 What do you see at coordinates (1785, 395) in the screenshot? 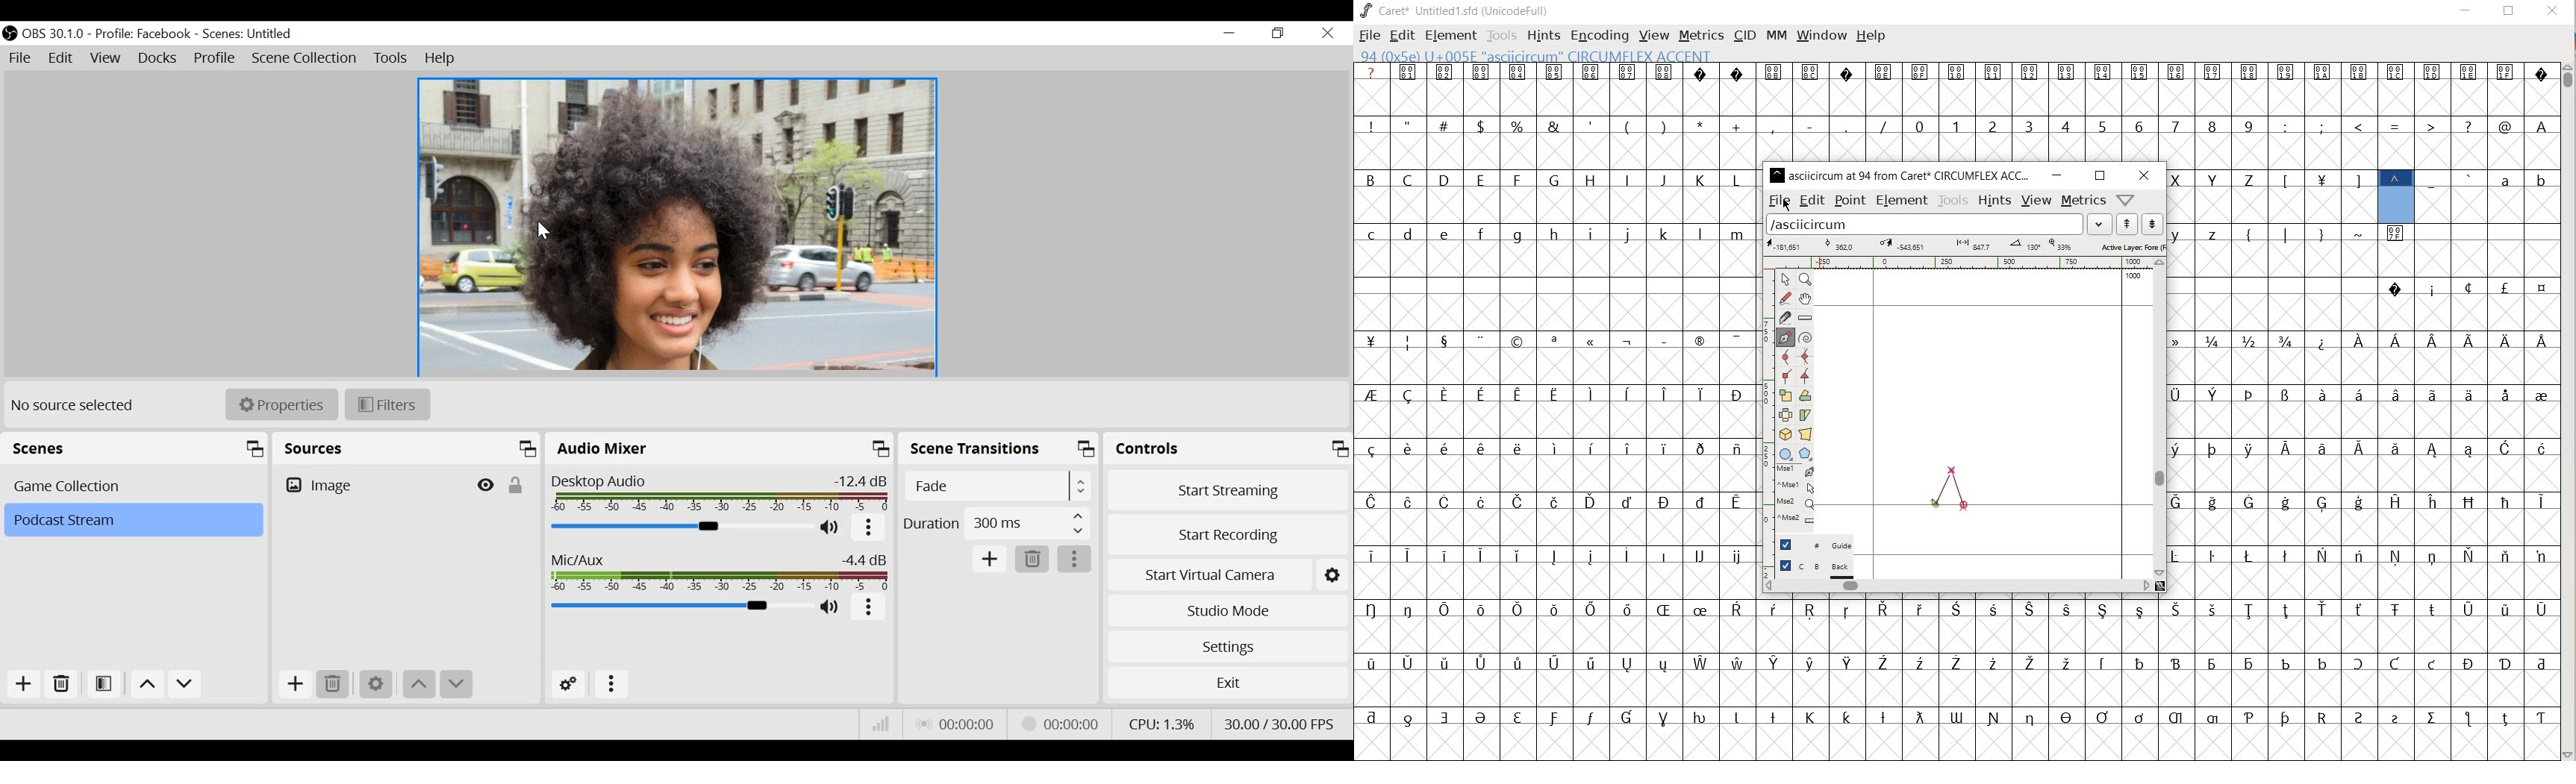
I see `scale the selection` at bounding box center [1785, 395].